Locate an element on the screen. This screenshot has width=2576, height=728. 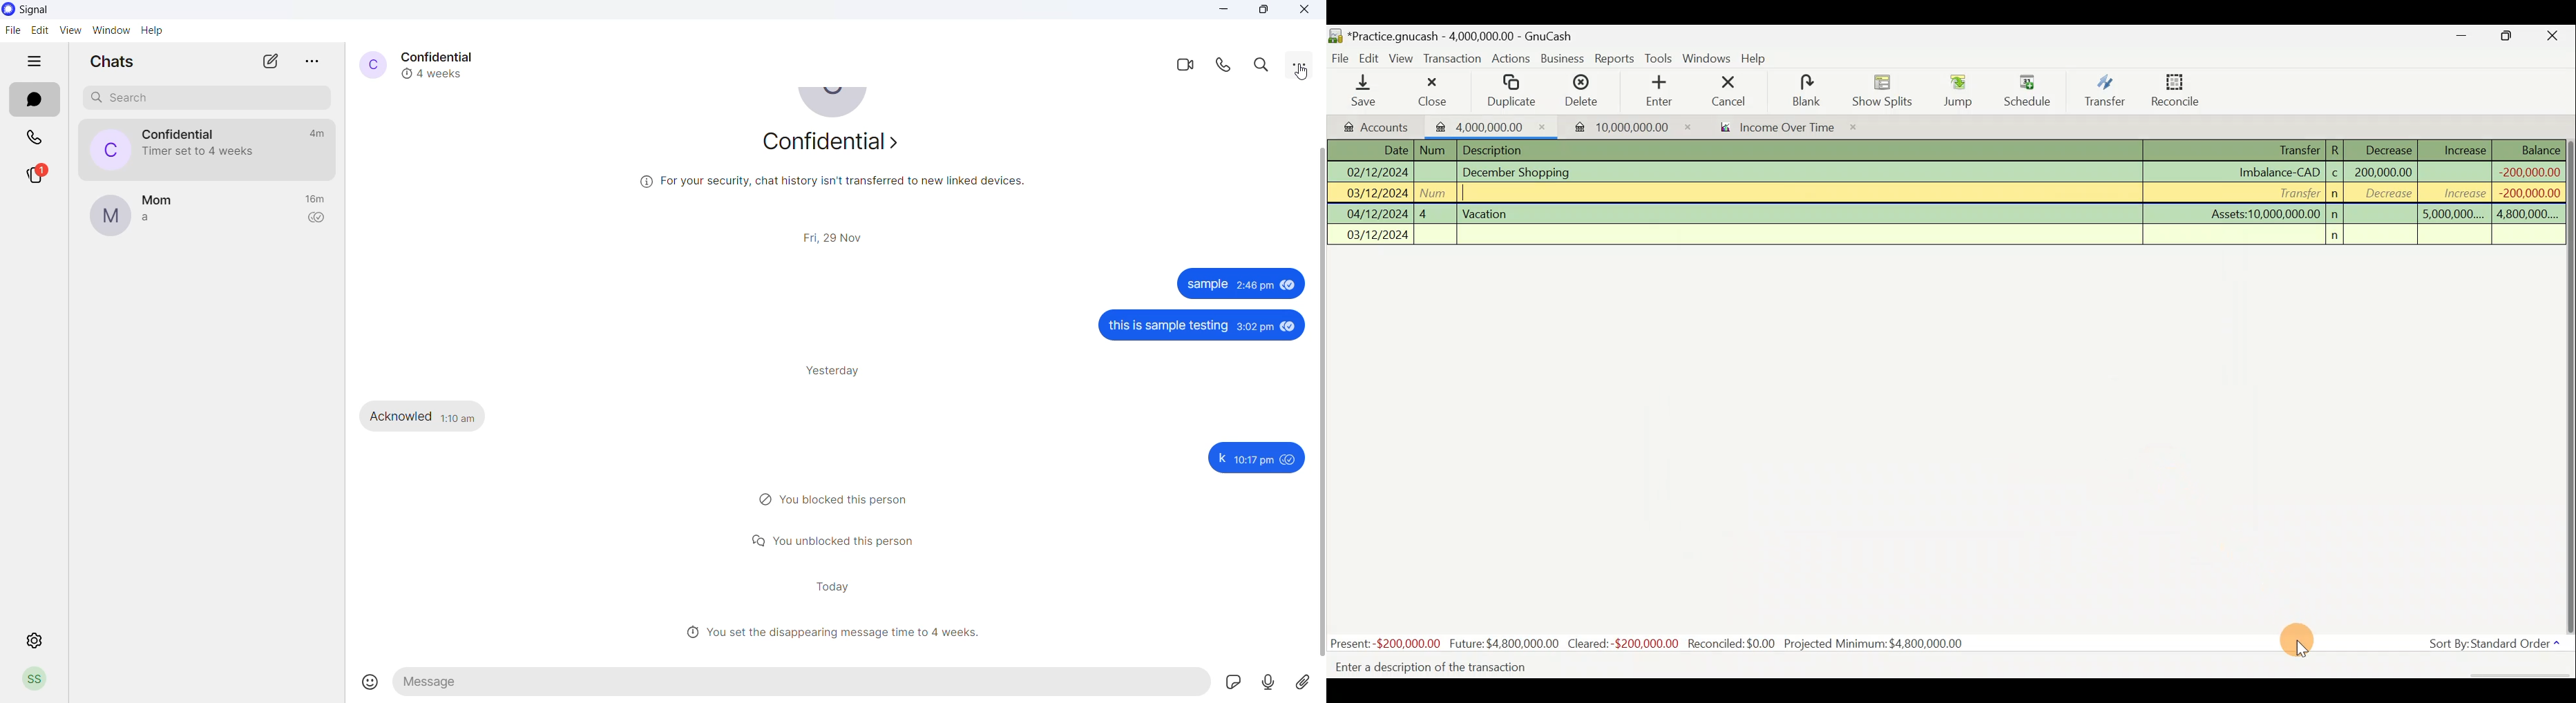
File is located at coordinates (1341, 56).